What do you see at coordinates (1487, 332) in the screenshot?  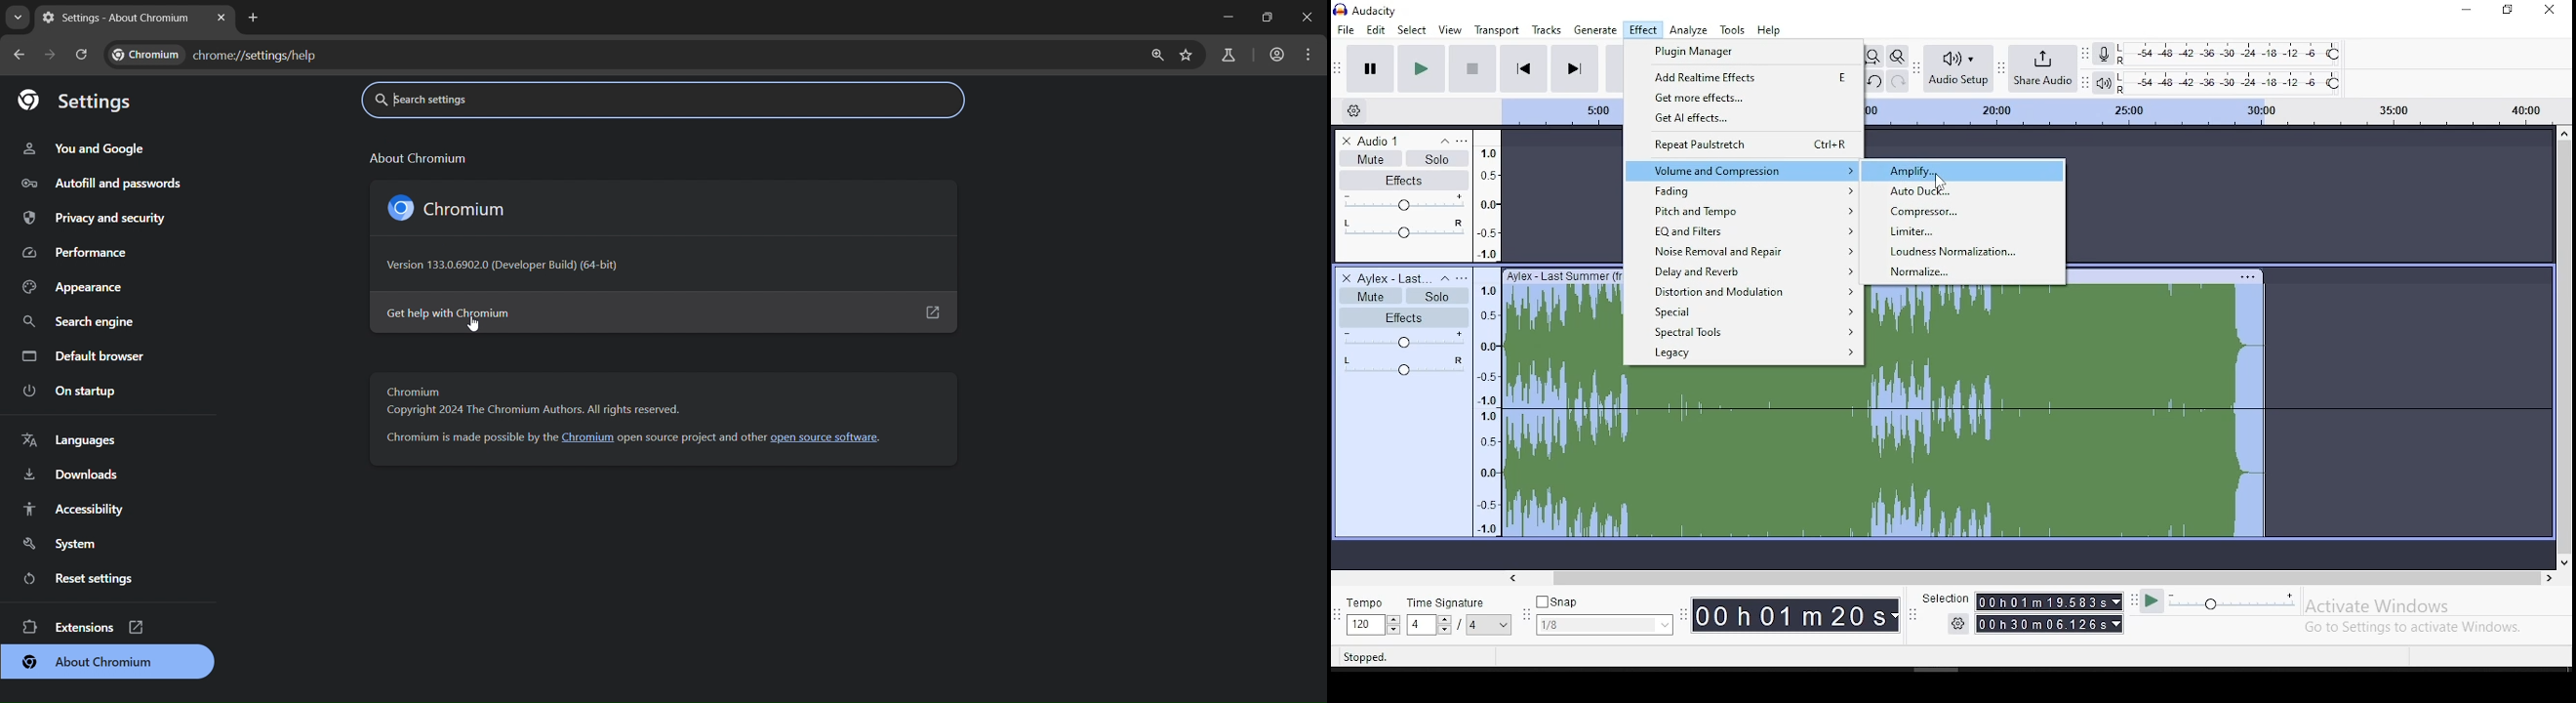 I see `scale` at bounding box center [1487, 332].